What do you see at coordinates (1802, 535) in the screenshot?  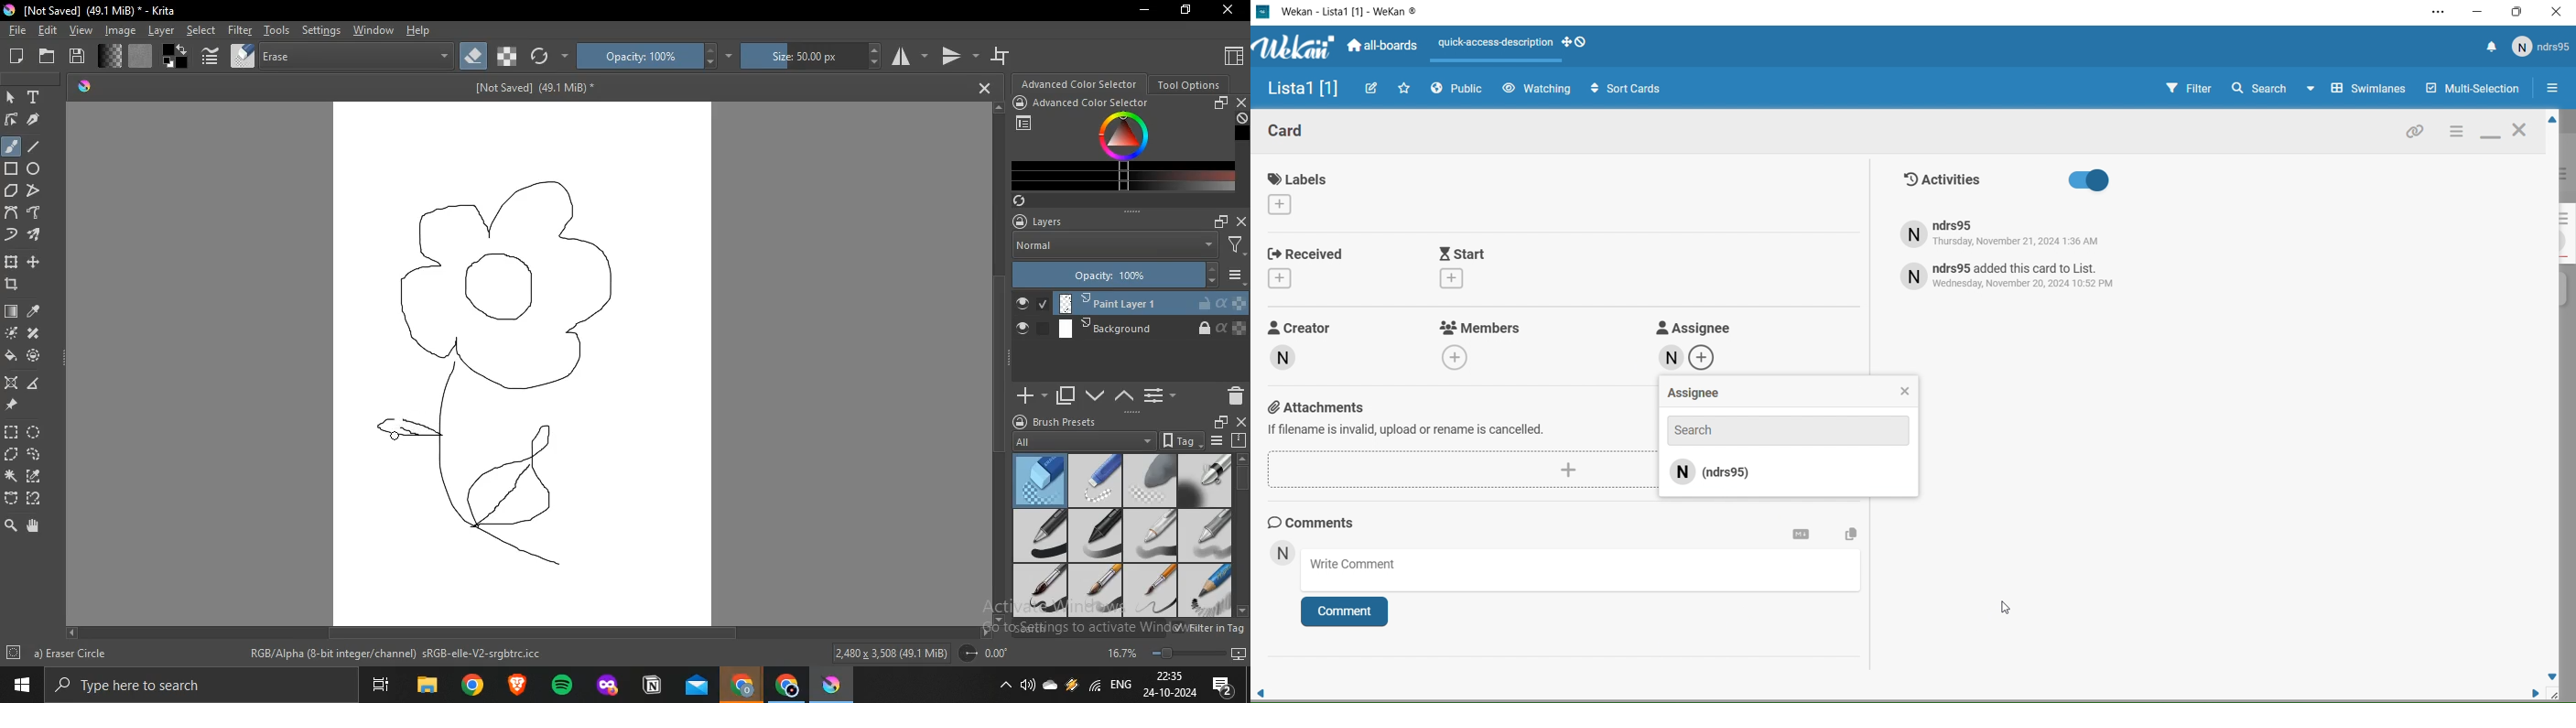 I see `settings` at bounding box center [1802, 535].